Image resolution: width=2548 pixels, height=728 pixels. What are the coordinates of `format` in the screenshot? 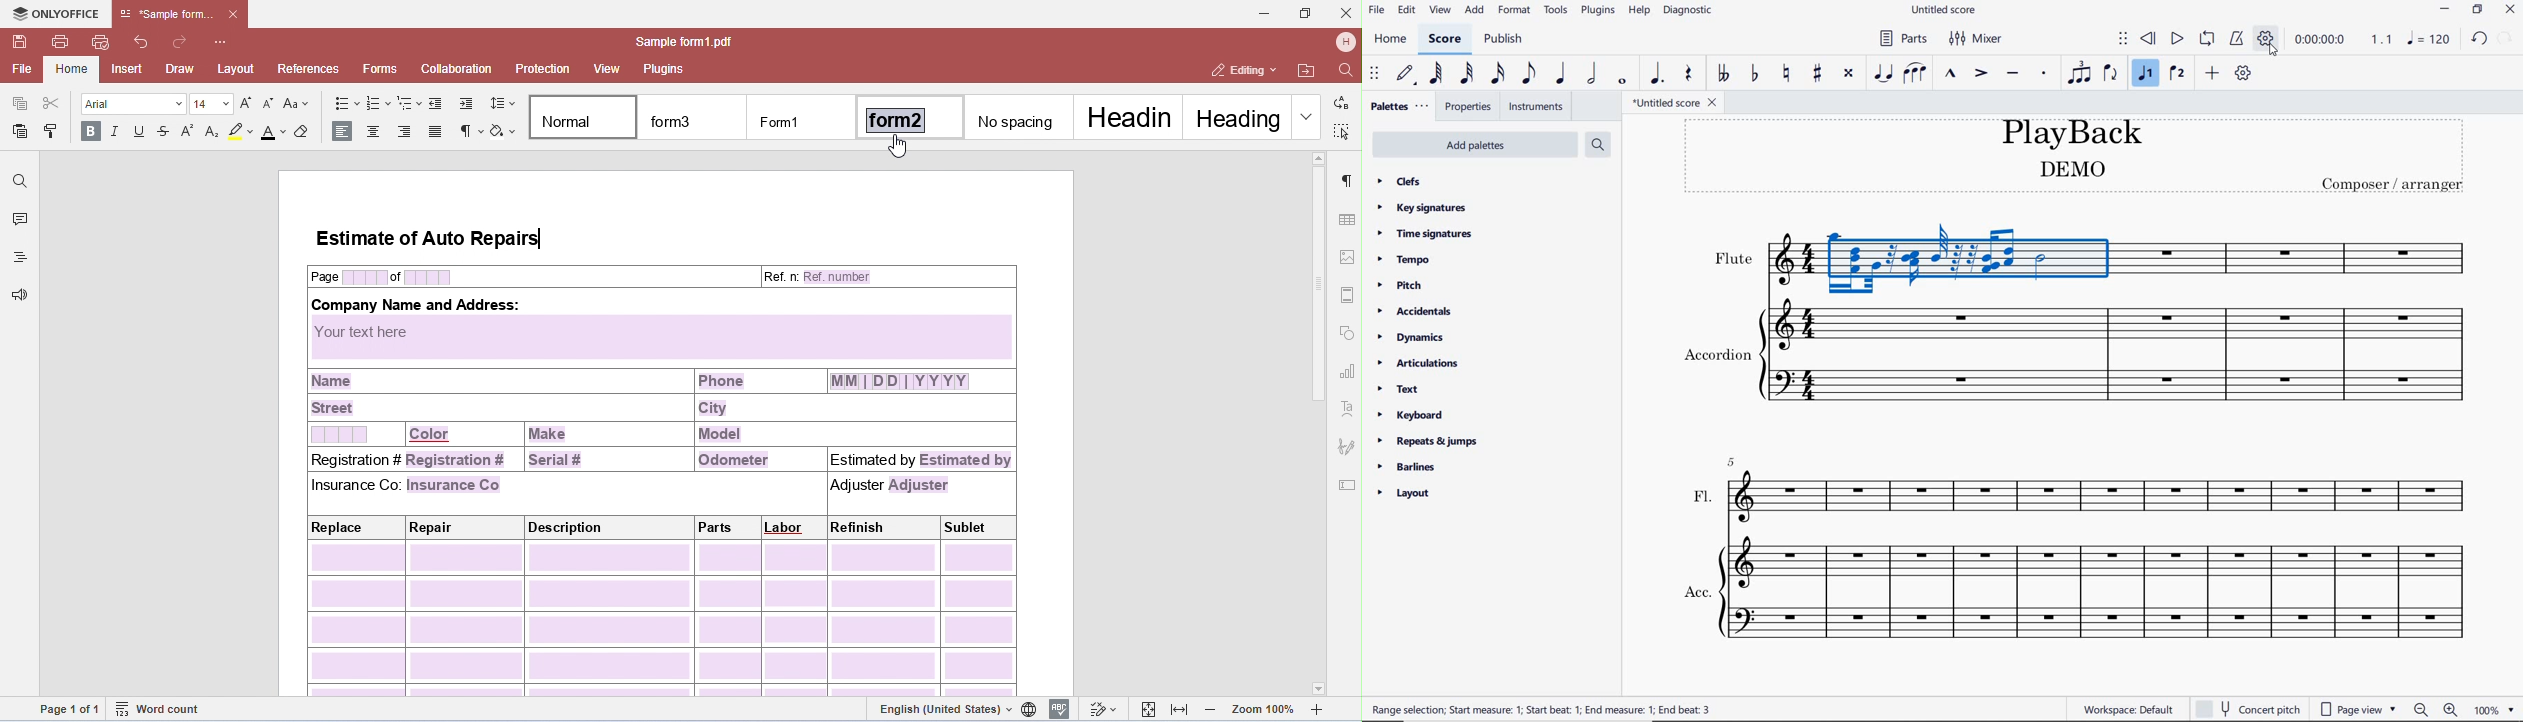 It's located at (1516, 9).